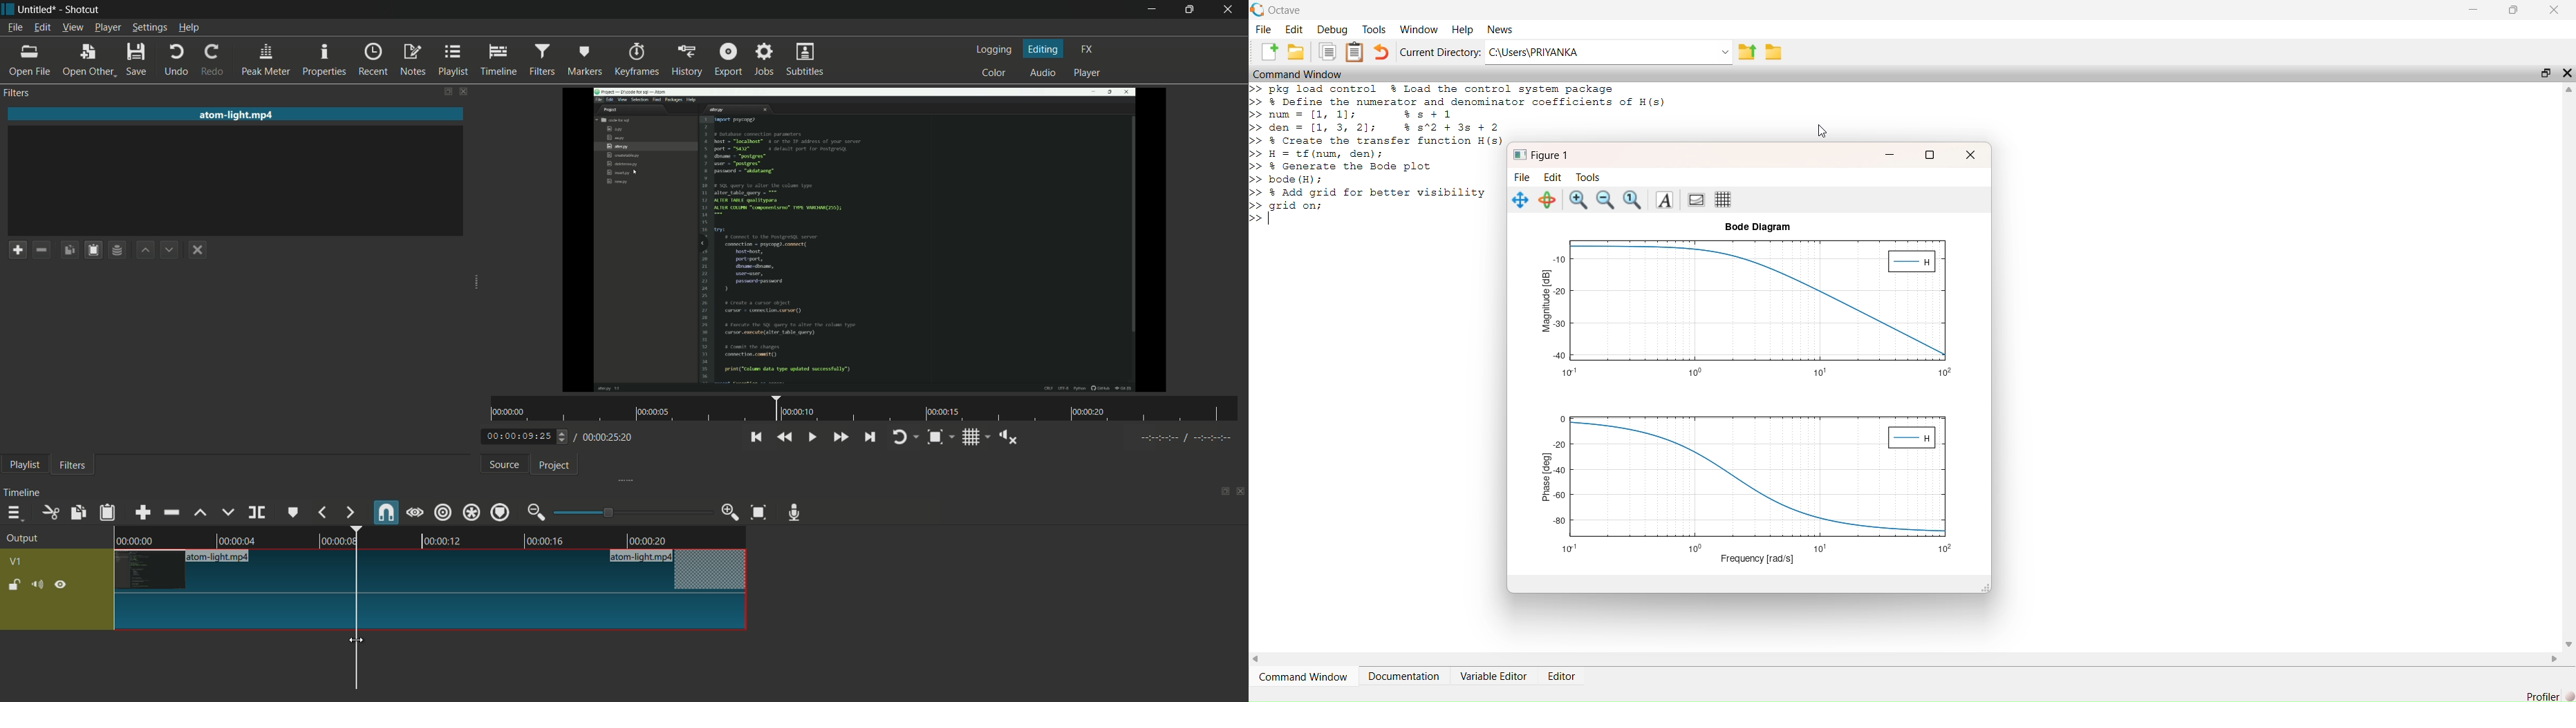  What do you see at coordinates (266, 60) in the screenshot?
I see `peak meter` at bounding box center [266, 60].